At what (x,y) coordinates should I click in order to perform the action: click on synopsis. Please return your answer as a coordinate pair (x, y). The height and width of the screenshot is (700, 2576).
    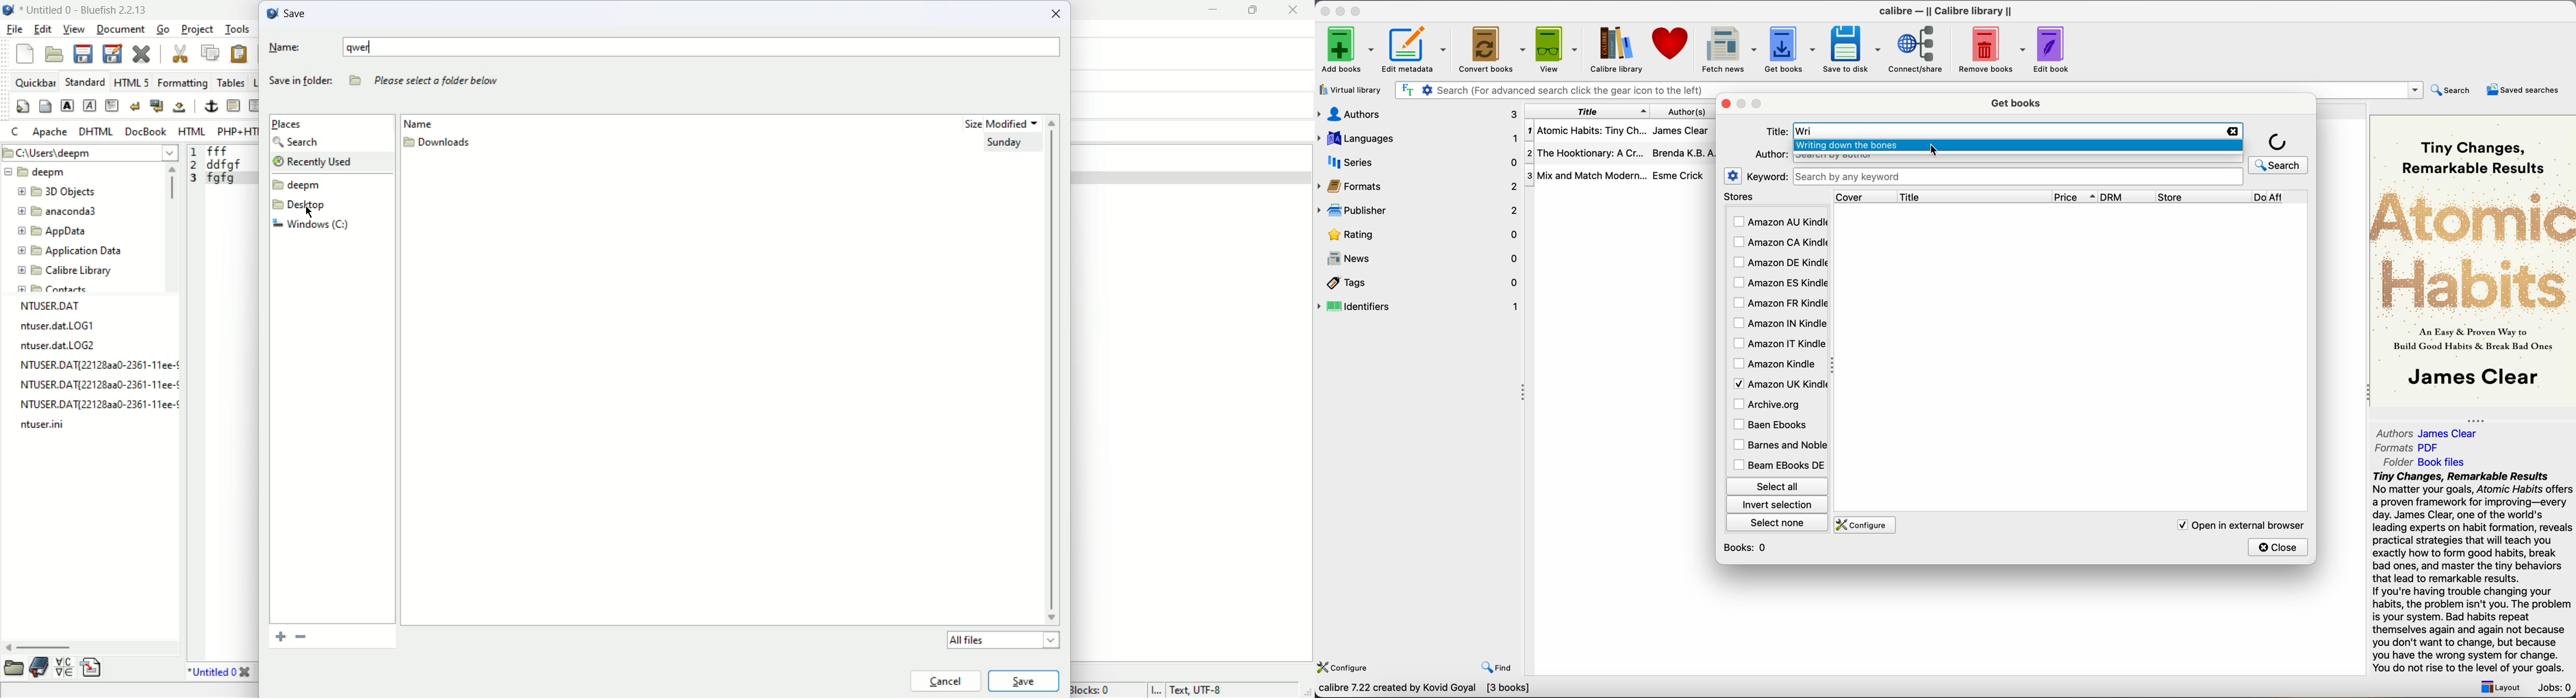
    Looking at the image, I should click on (2475, 573).